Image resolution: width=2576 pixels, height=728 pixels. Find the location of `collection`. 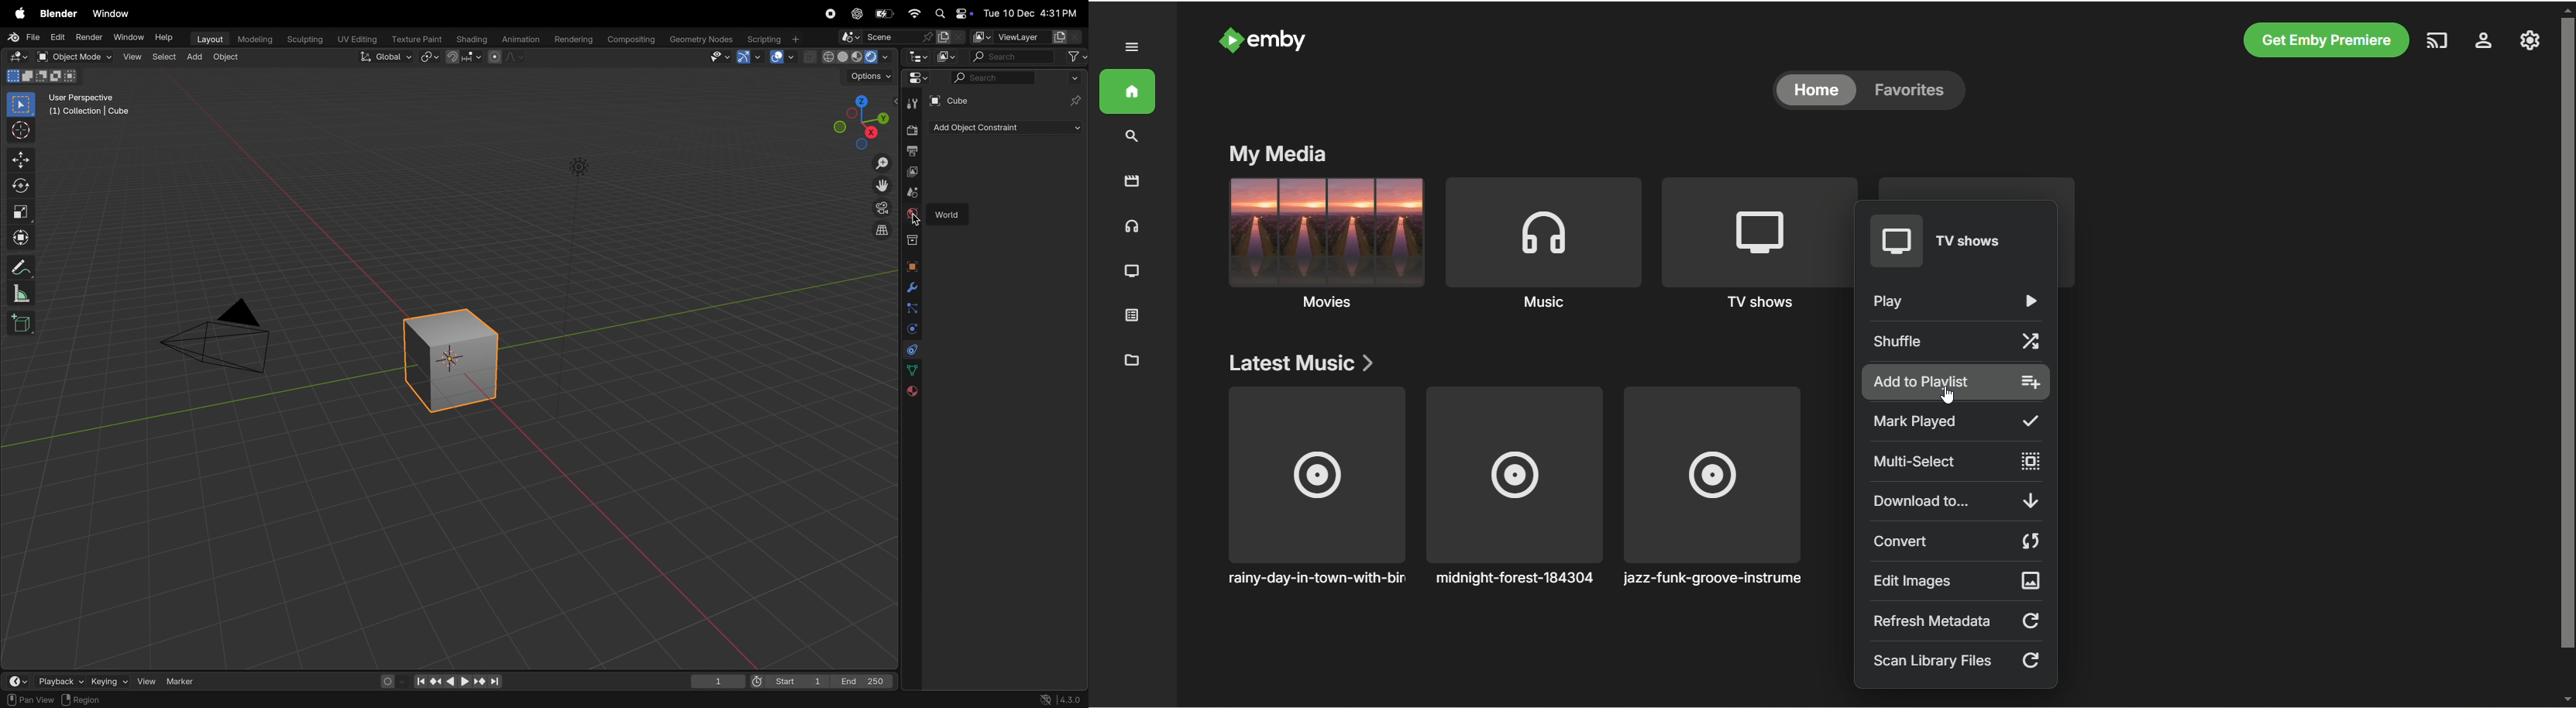

collection is located at coordinates (910, 240).